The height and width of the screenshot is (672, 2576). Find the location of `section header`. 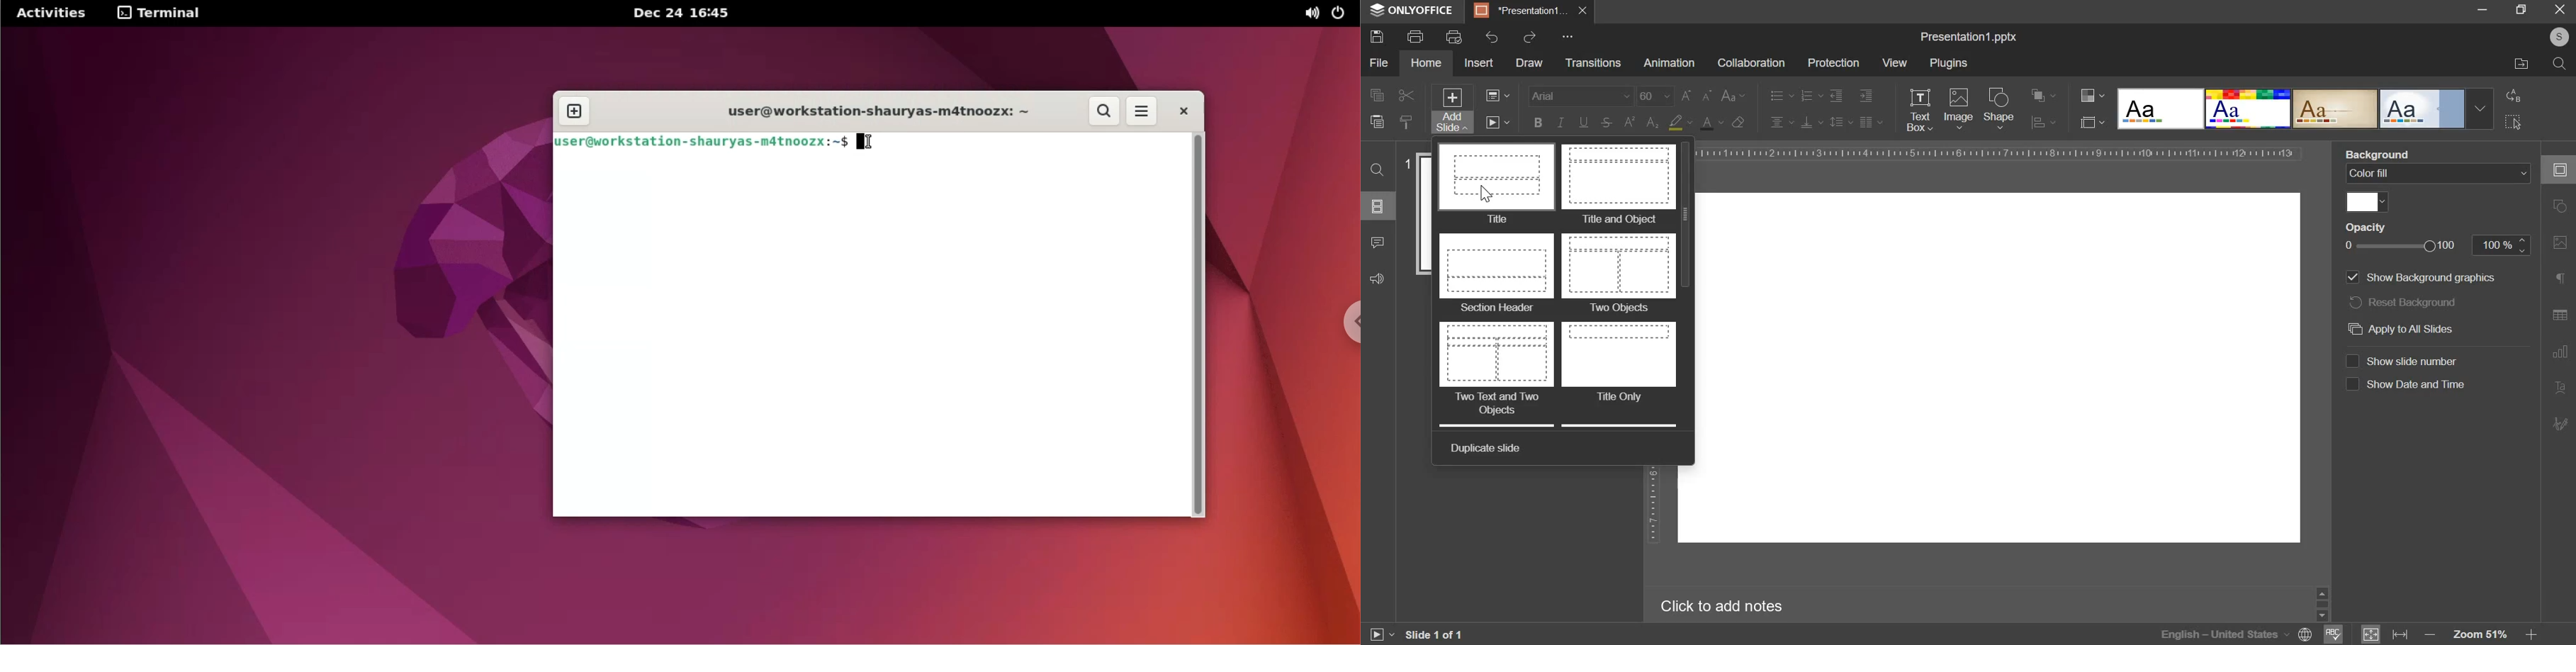

section header is located at coordinates (1495, 274).